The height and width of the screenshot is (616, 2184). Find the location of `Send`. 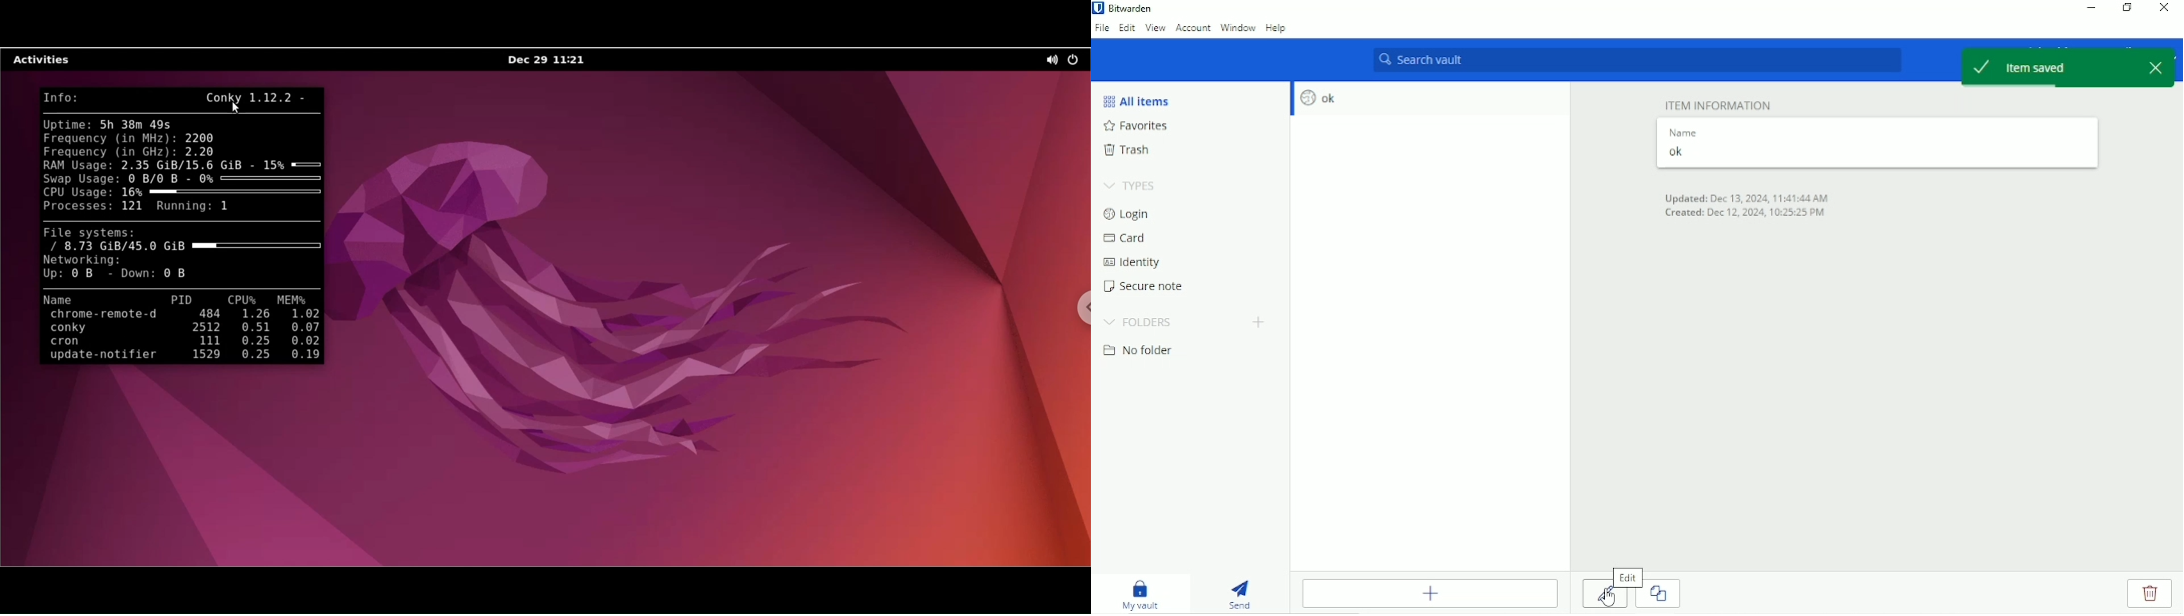

Send is located at coordinates (1246, 591).